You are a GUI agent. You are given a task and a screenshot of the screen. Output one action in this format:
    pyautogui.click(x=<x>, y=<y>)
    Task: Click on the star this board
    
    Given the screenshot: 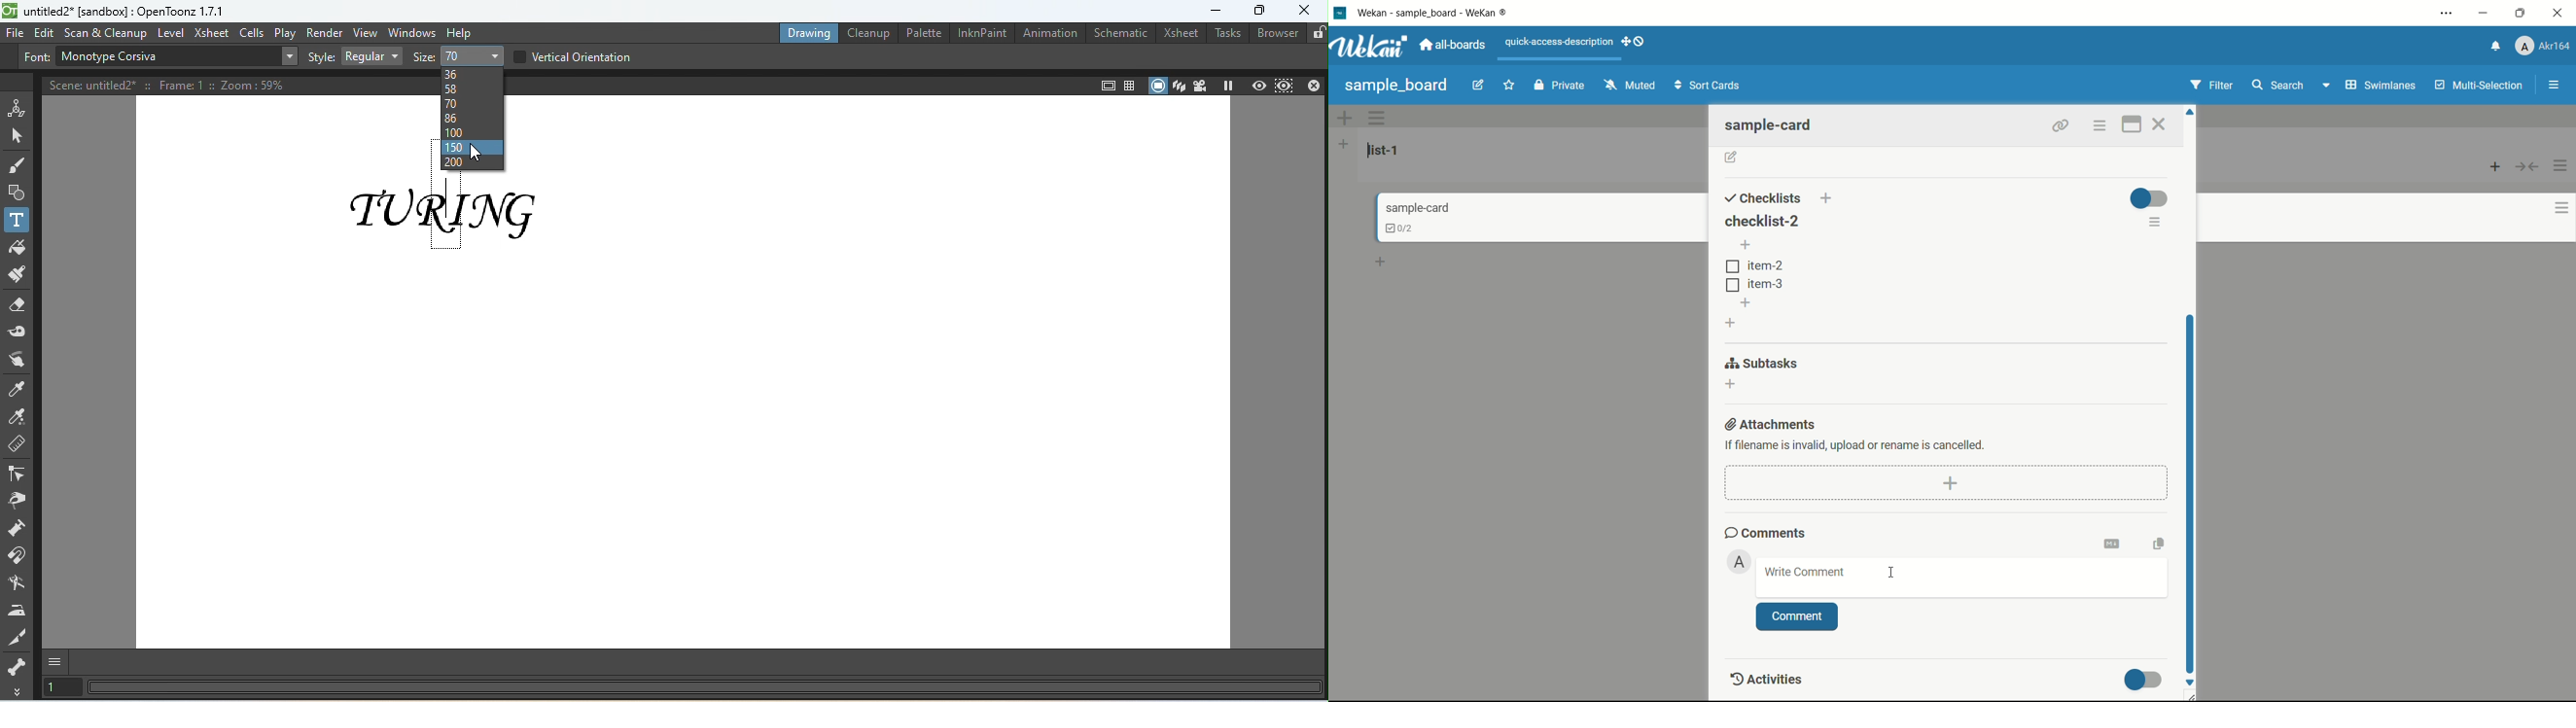 What is the action you would take?
    pyautogui.click(x=1510, y=86)
    